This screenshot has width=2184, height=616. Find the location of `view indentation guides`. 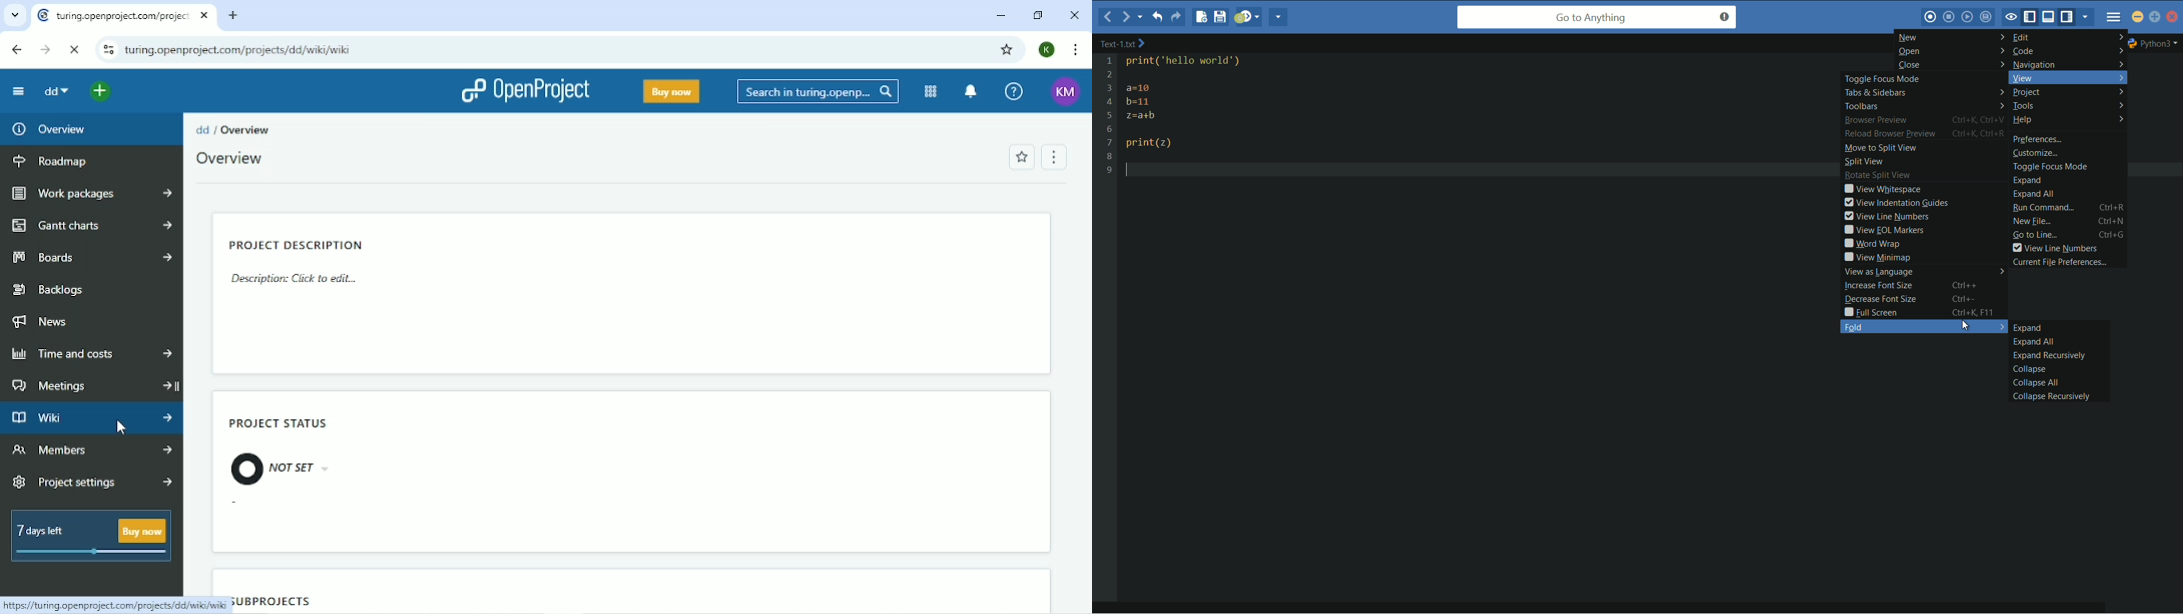

view indentation guides is located at coordinates (1895, 202).